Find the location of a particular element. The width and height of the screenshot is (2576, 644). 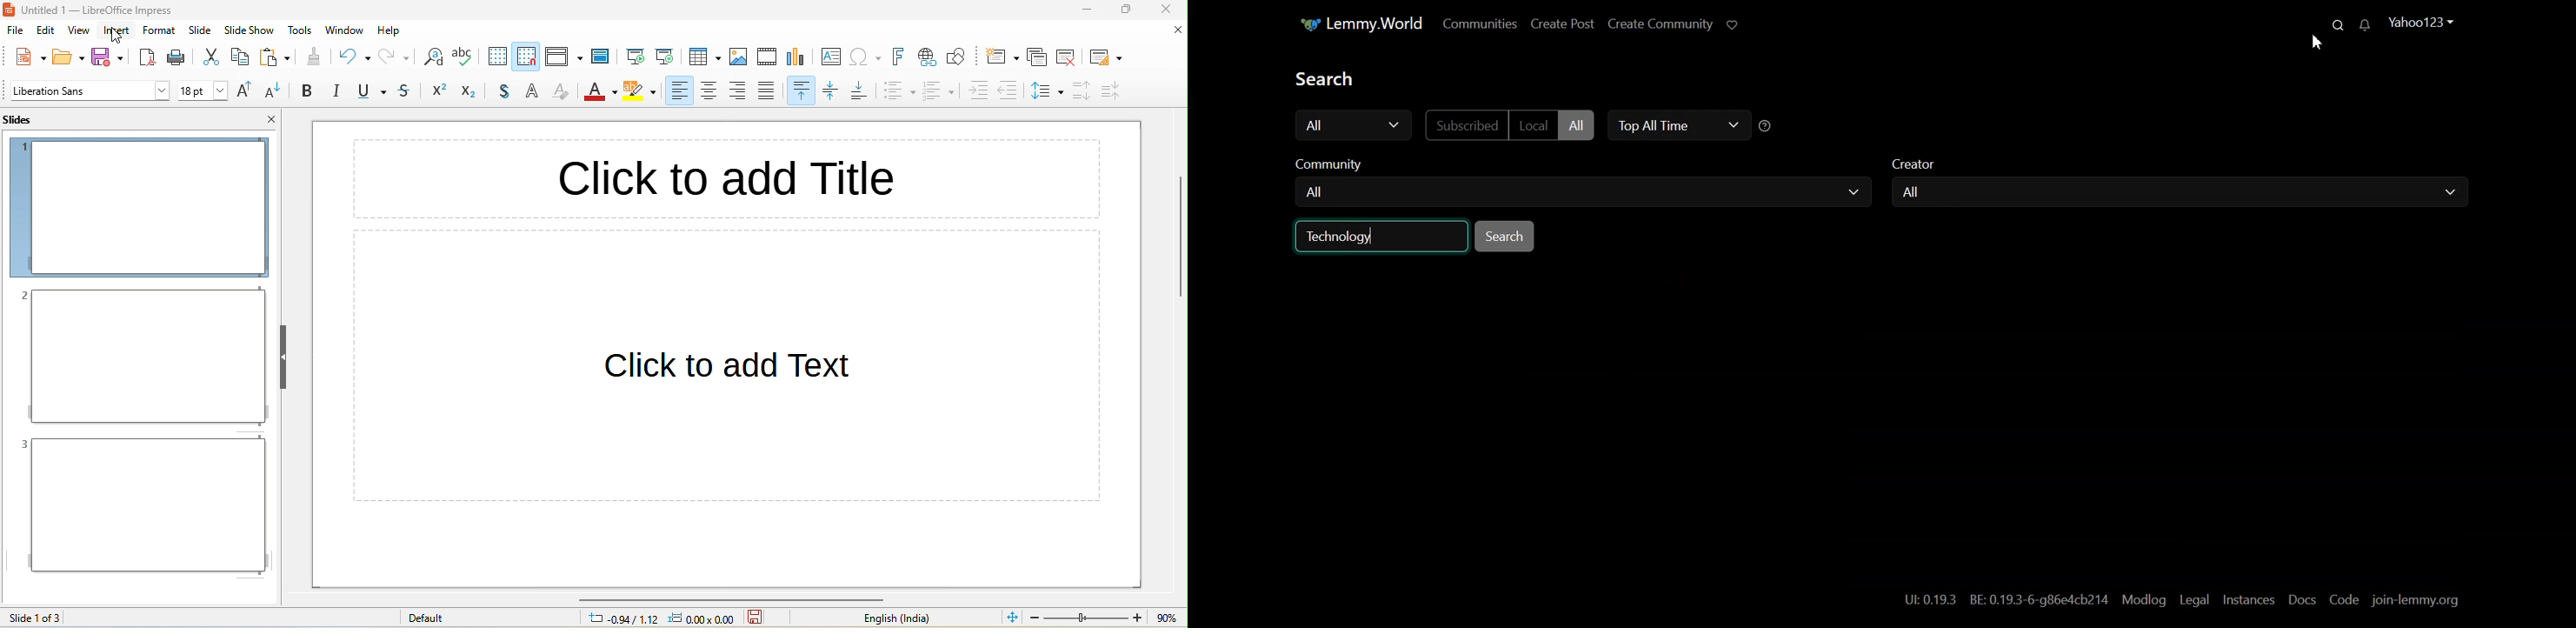

Legal is located at coordinates (2193, 598).